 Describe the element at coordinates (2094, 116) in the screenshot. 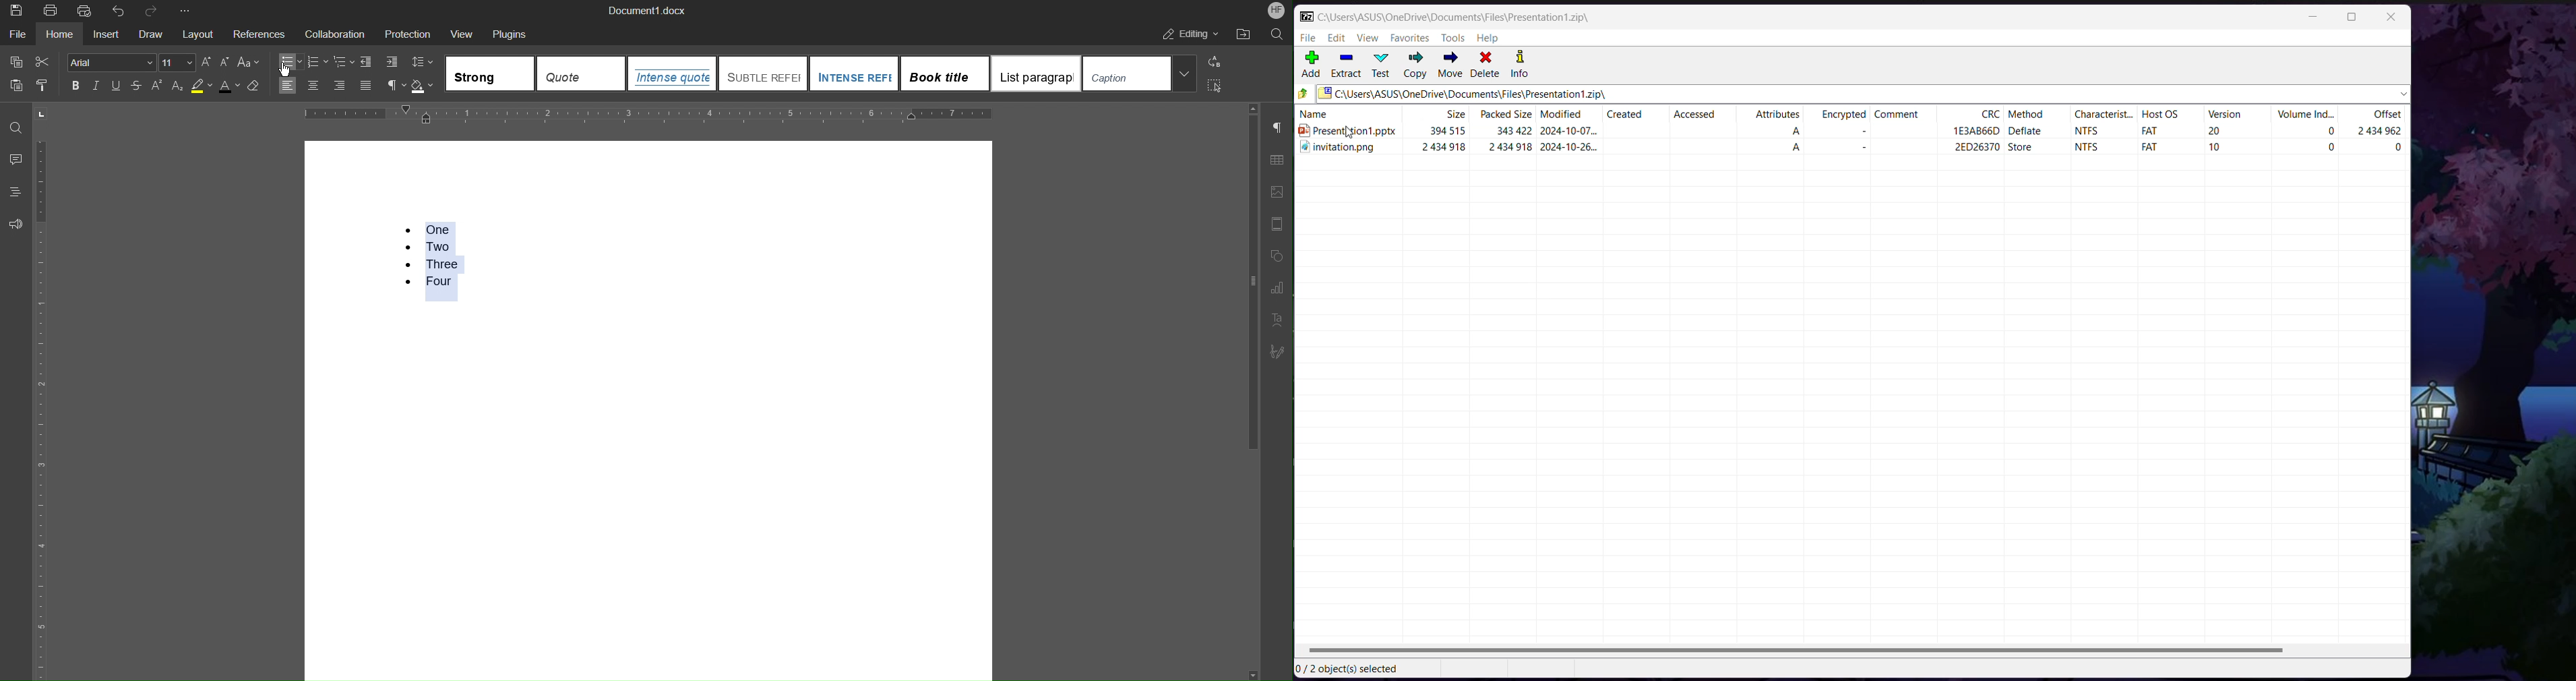

I see `‘characterist` at that location.